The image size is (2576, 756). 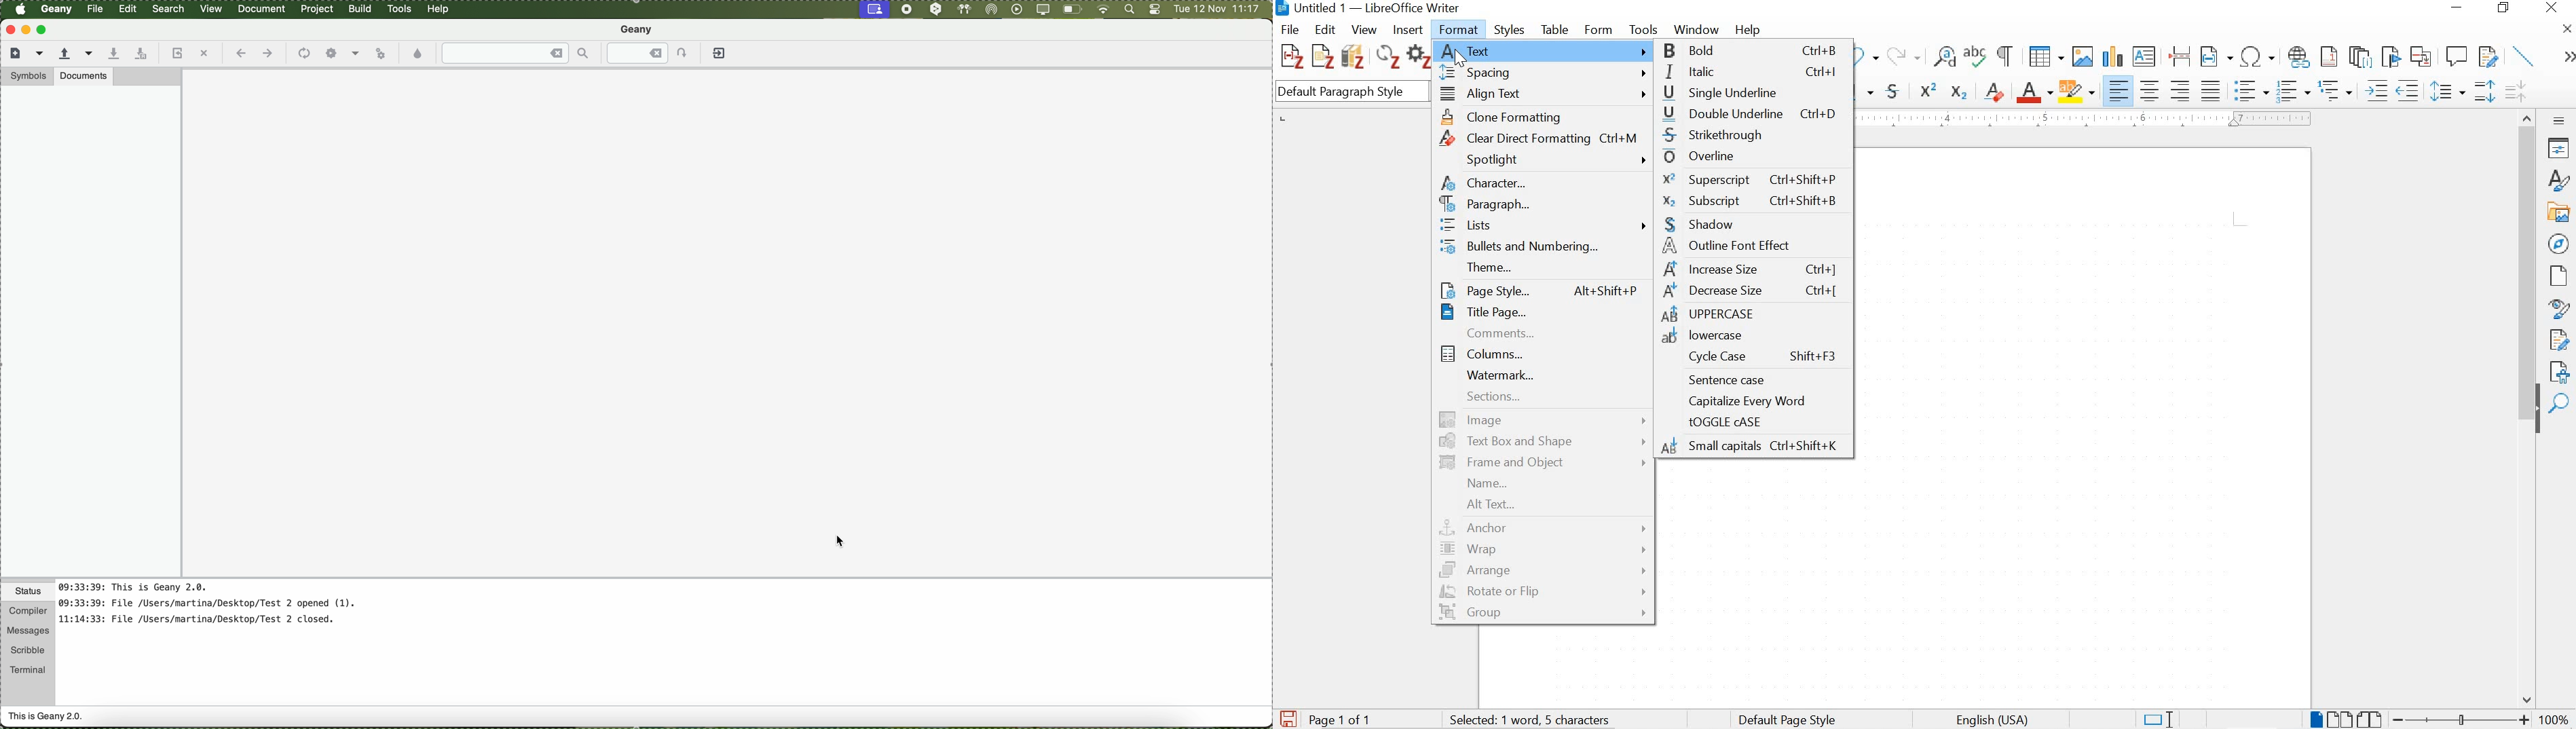 I want to click on expand, so click(x=2566, y=57).